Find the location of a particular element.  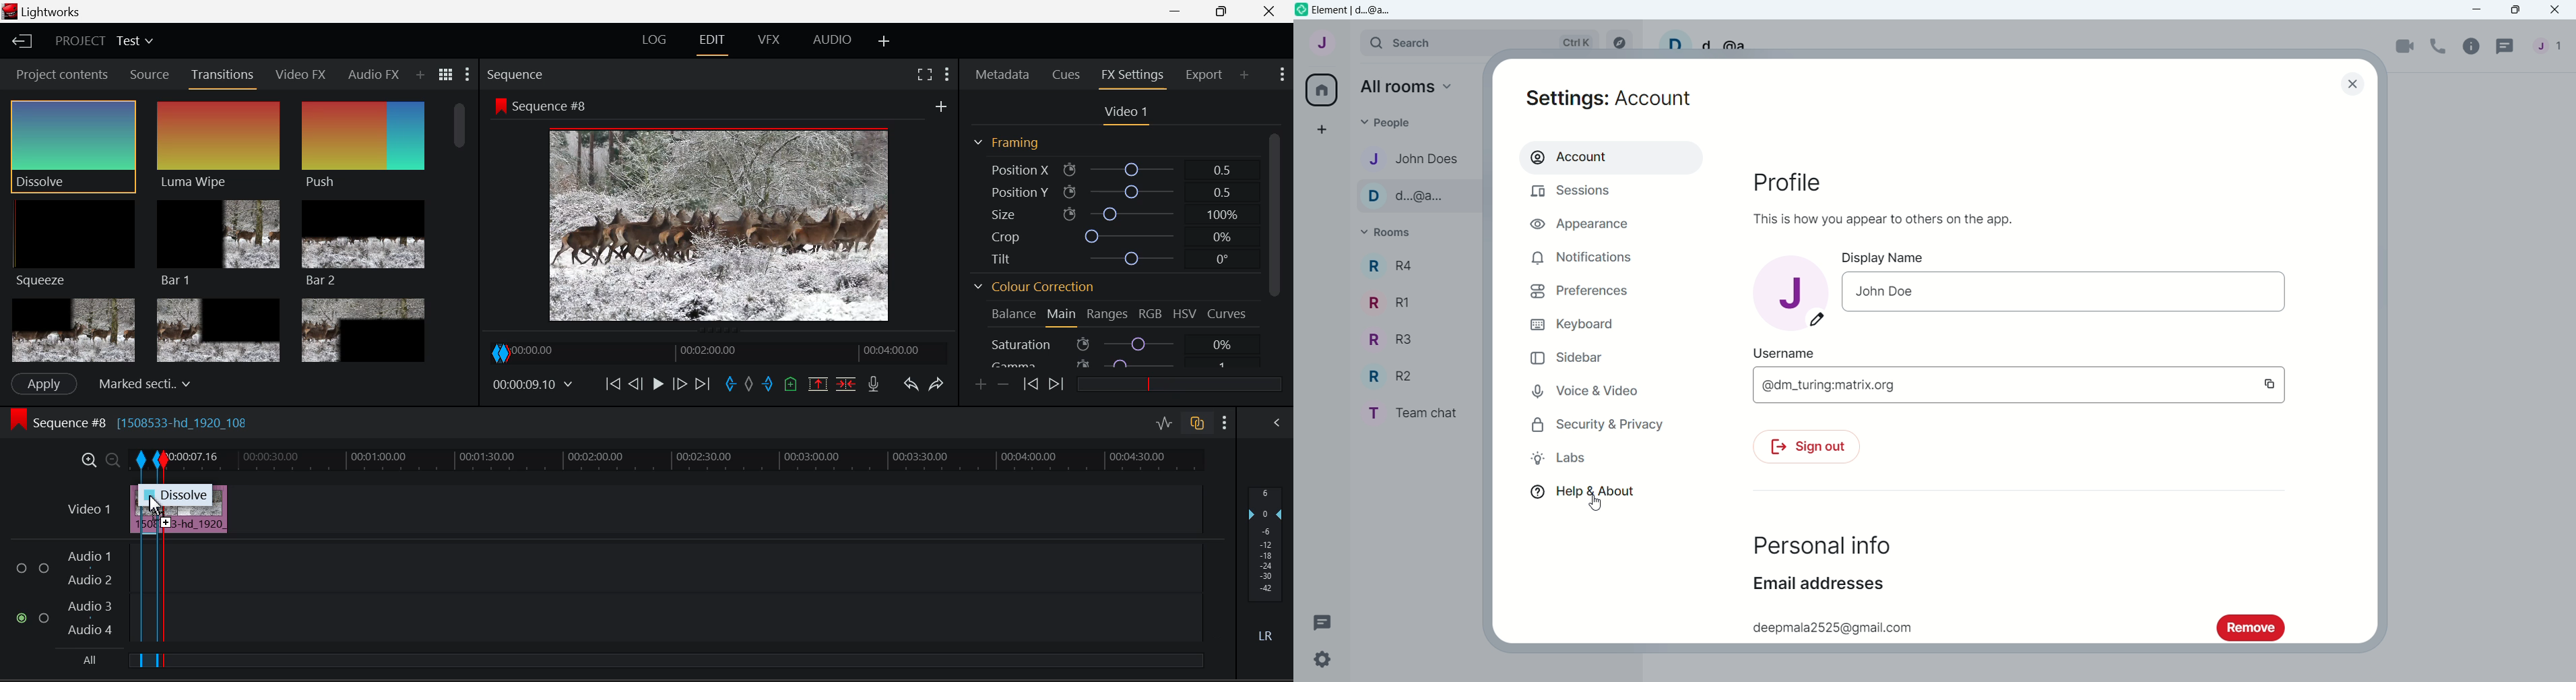

Element app icon is located at coordinates (1301, 10).